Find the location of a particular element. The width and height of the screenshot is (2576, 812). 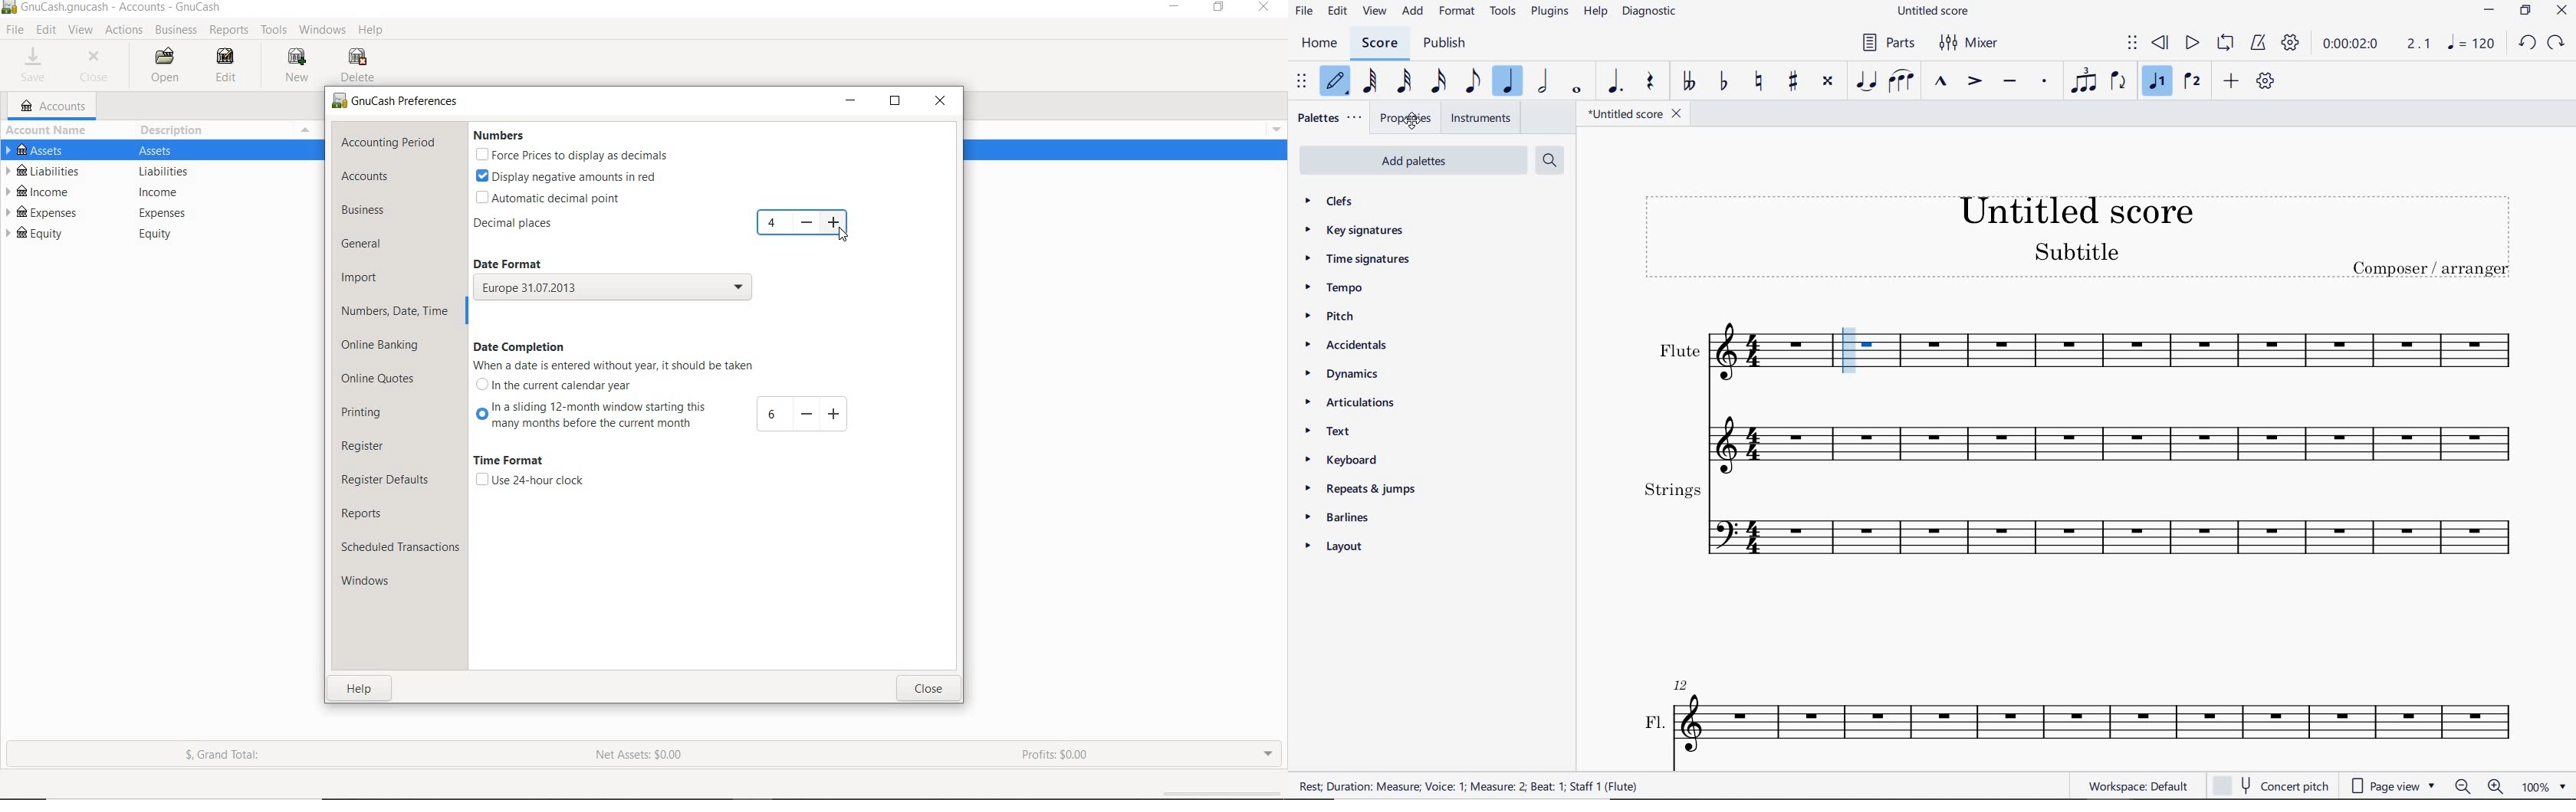

CUSTOMIZE TOOLBAR is located at coordinates (2266, 81).